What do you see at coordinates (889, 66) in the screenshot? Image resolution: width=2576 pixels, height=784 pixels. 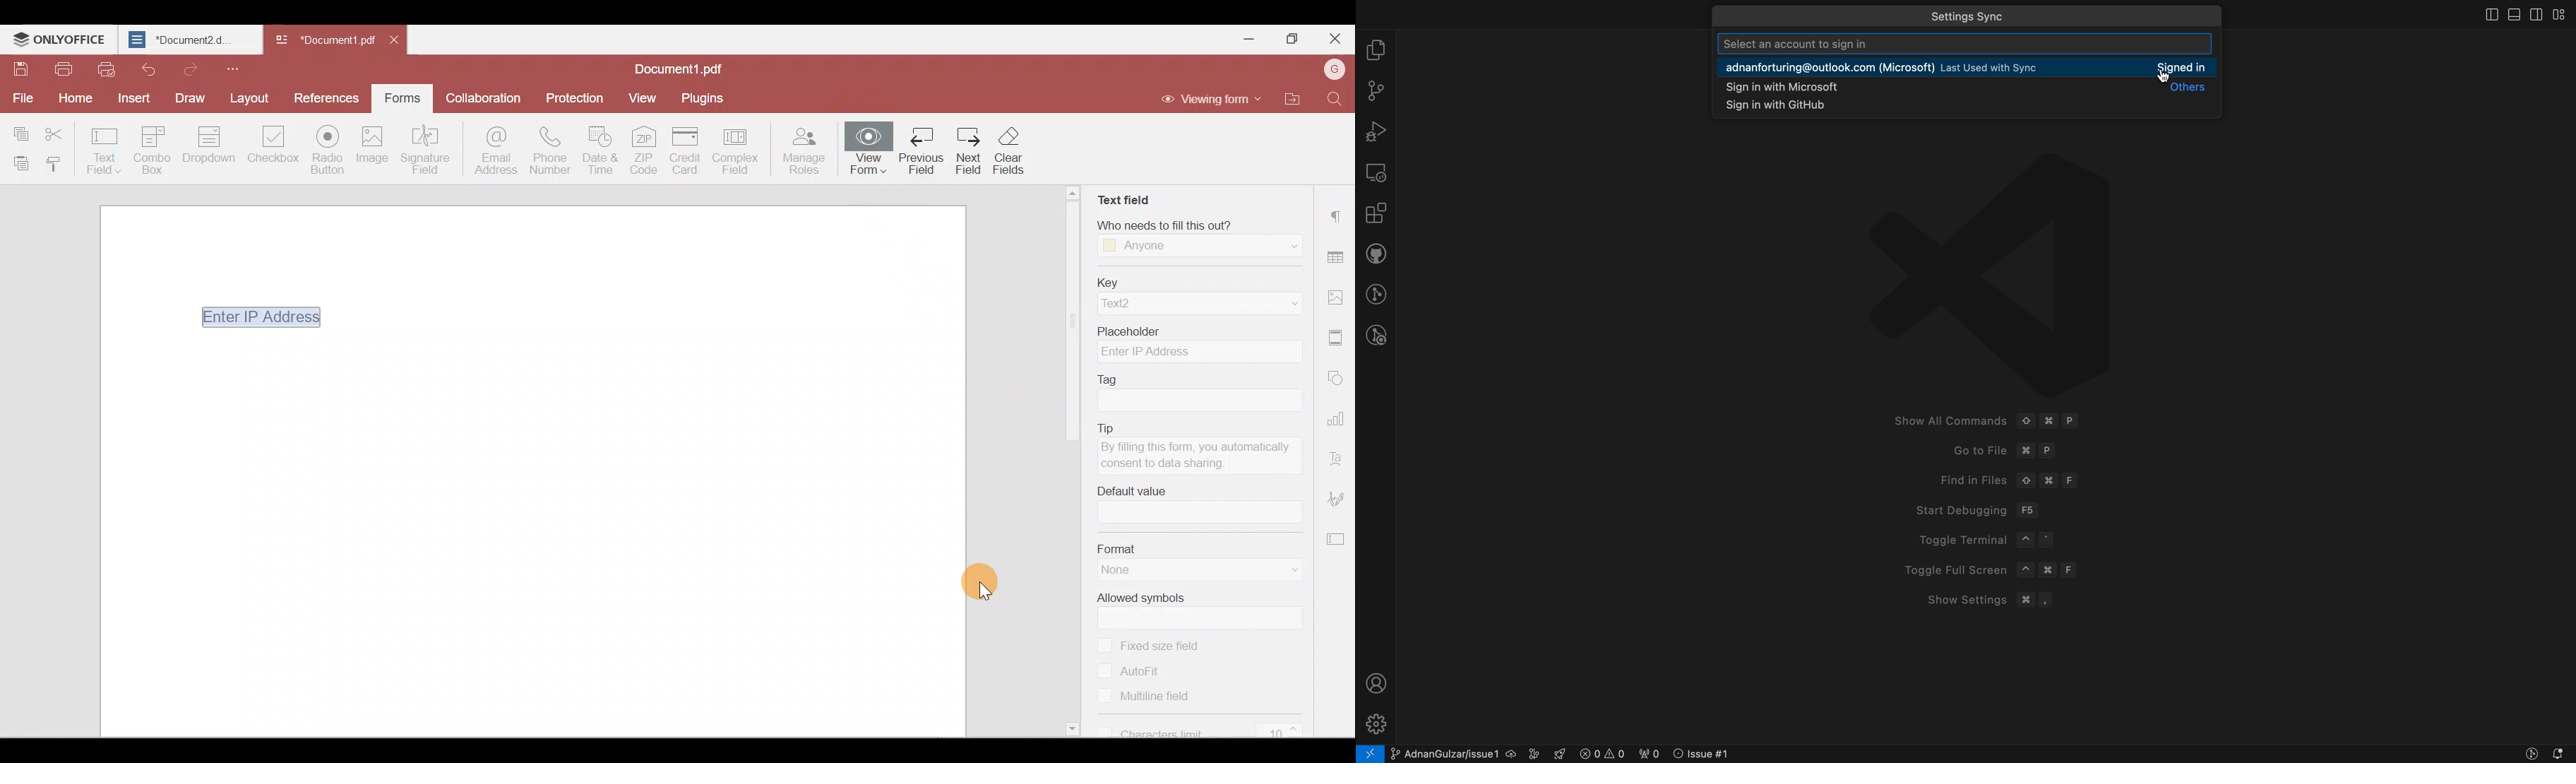 I see `Cursor on view form` at bounding box center [889, 66].